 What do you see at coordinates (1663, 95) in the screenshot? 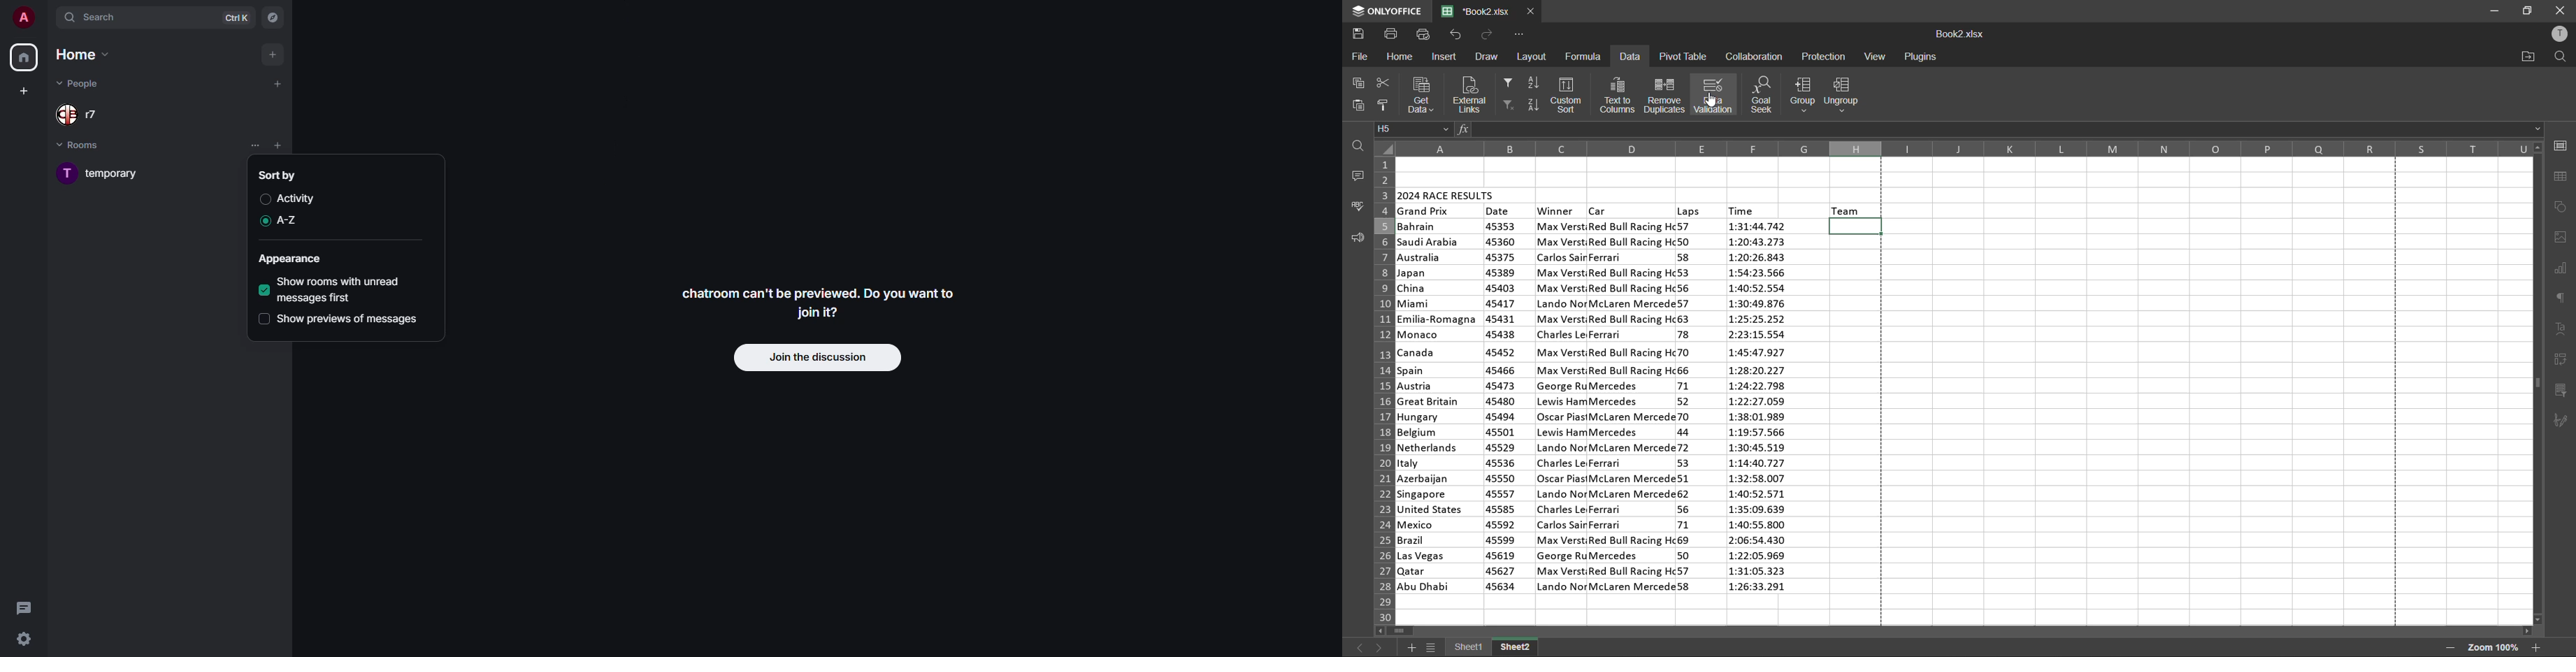
I see `remove duplicates` at bounding box center [1663, 95].